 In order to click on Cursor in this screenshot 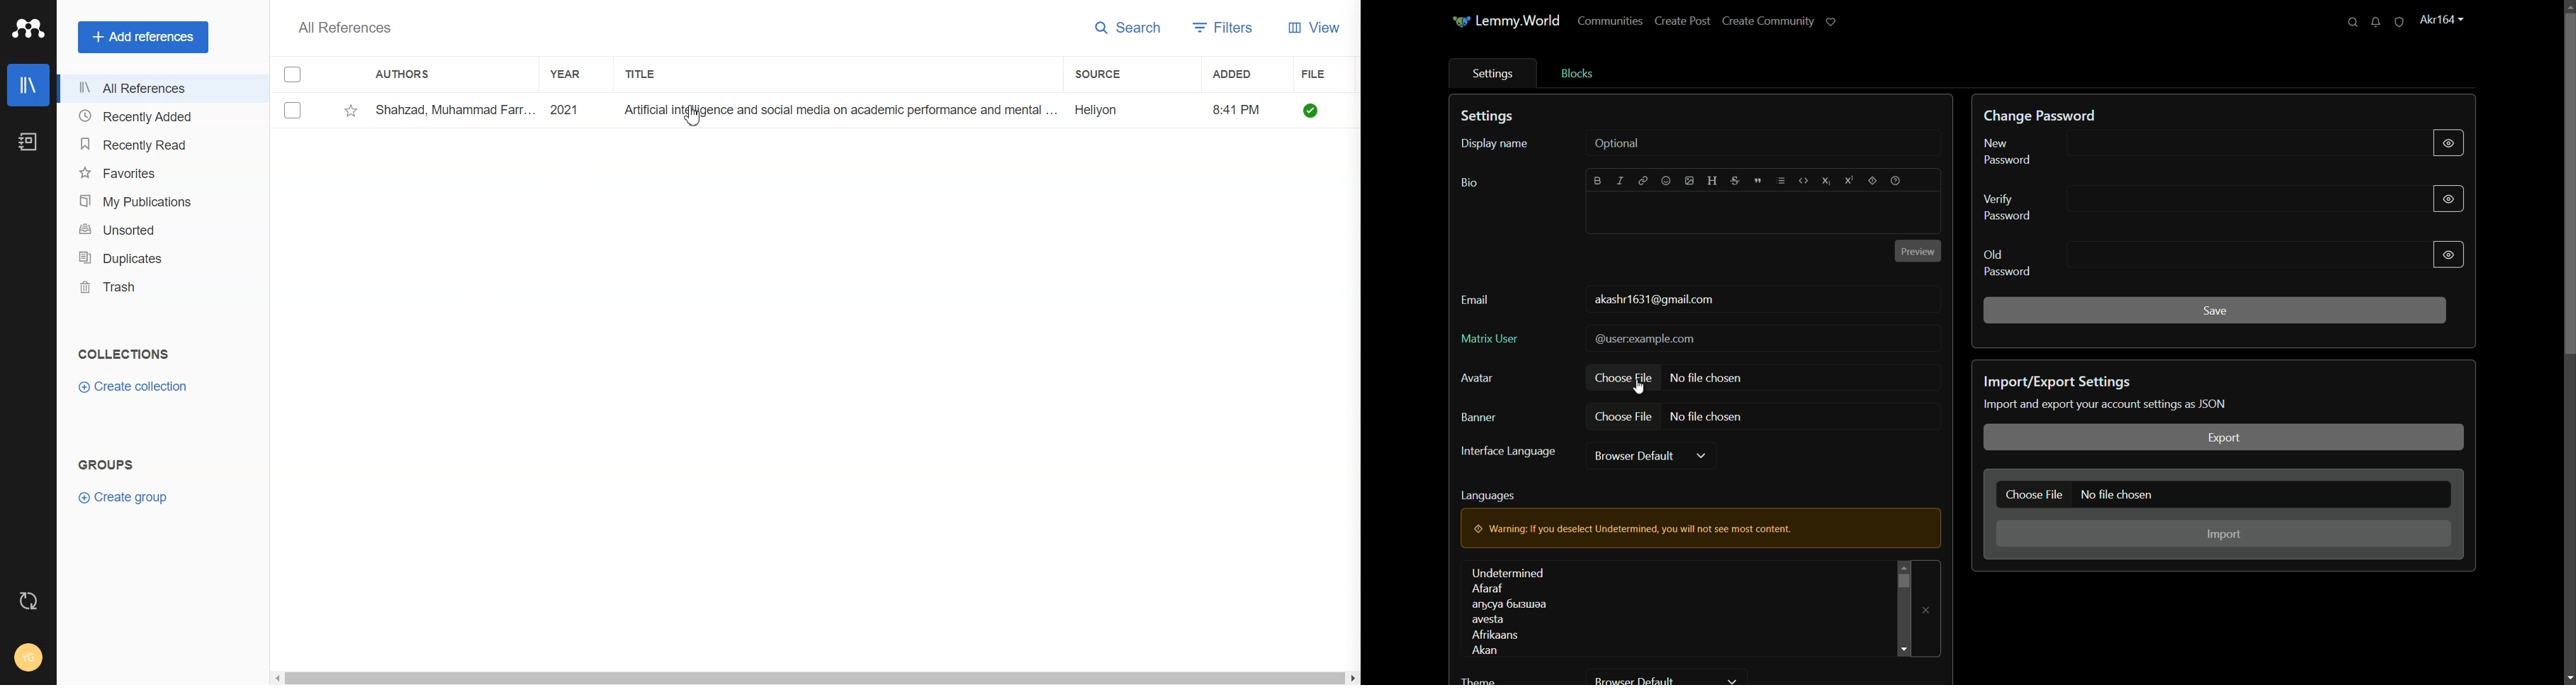, I will do `click(694, 114)`.